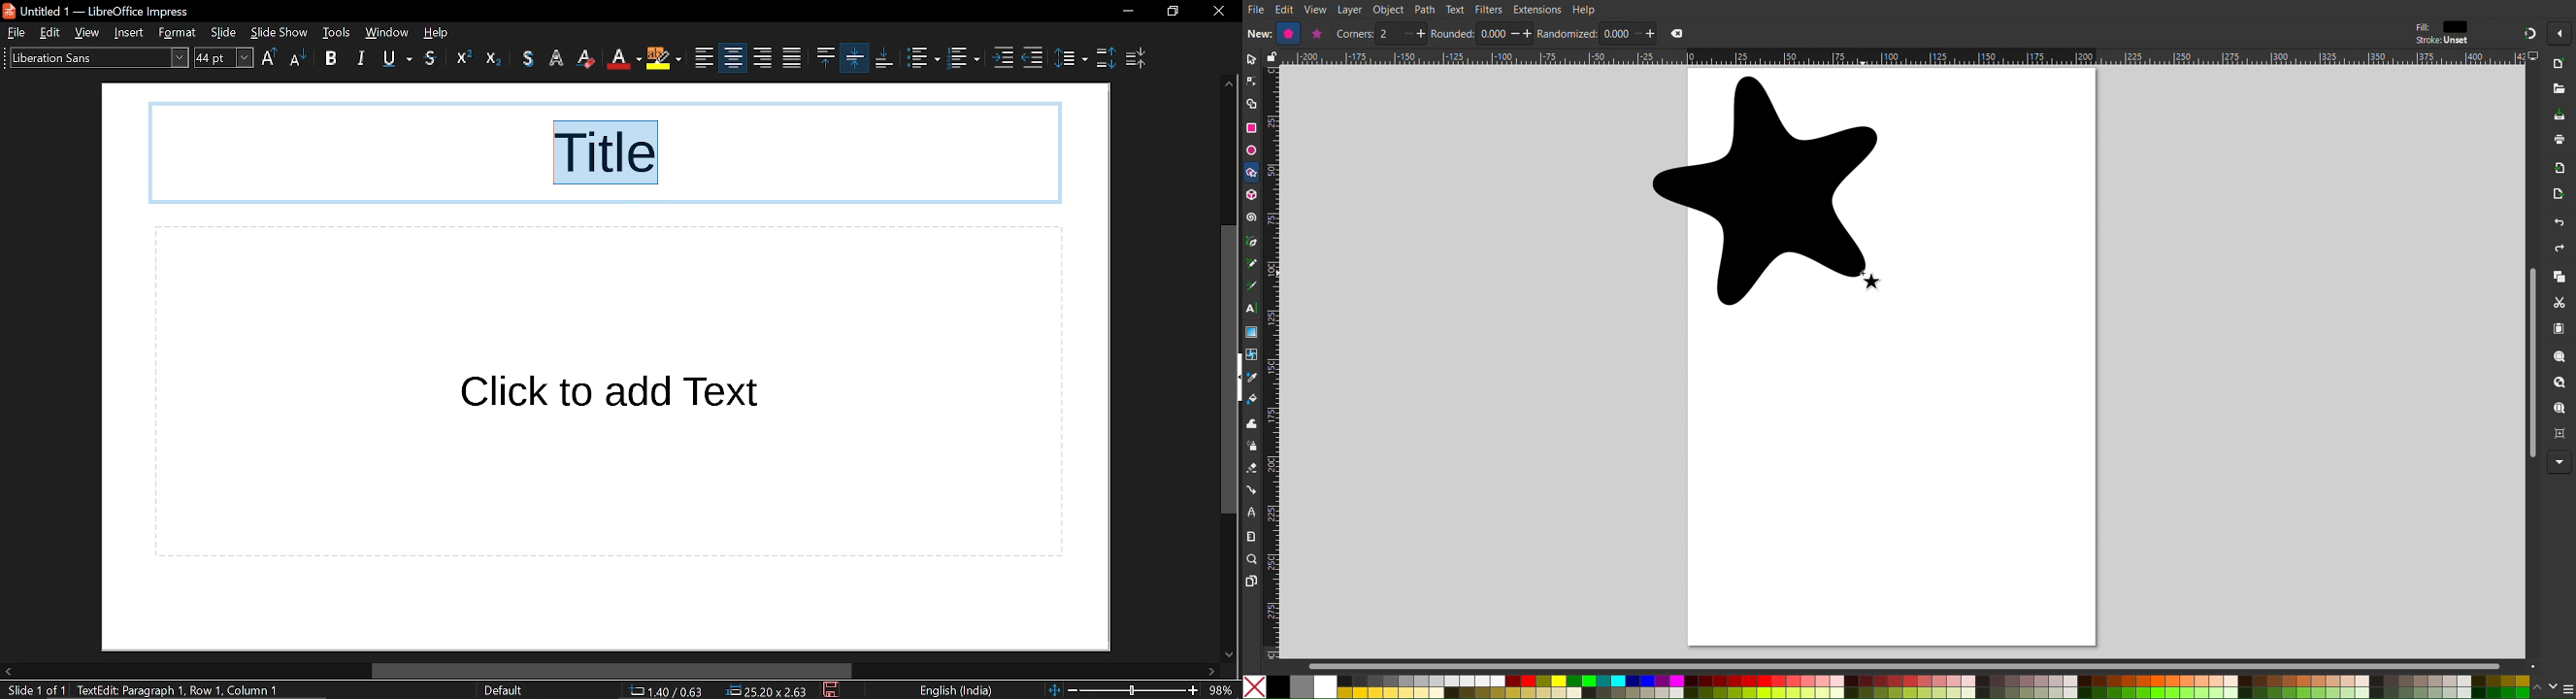  Describe the element at coordinates (1567, 33) in the screenshot. I see `randomized` at that location.